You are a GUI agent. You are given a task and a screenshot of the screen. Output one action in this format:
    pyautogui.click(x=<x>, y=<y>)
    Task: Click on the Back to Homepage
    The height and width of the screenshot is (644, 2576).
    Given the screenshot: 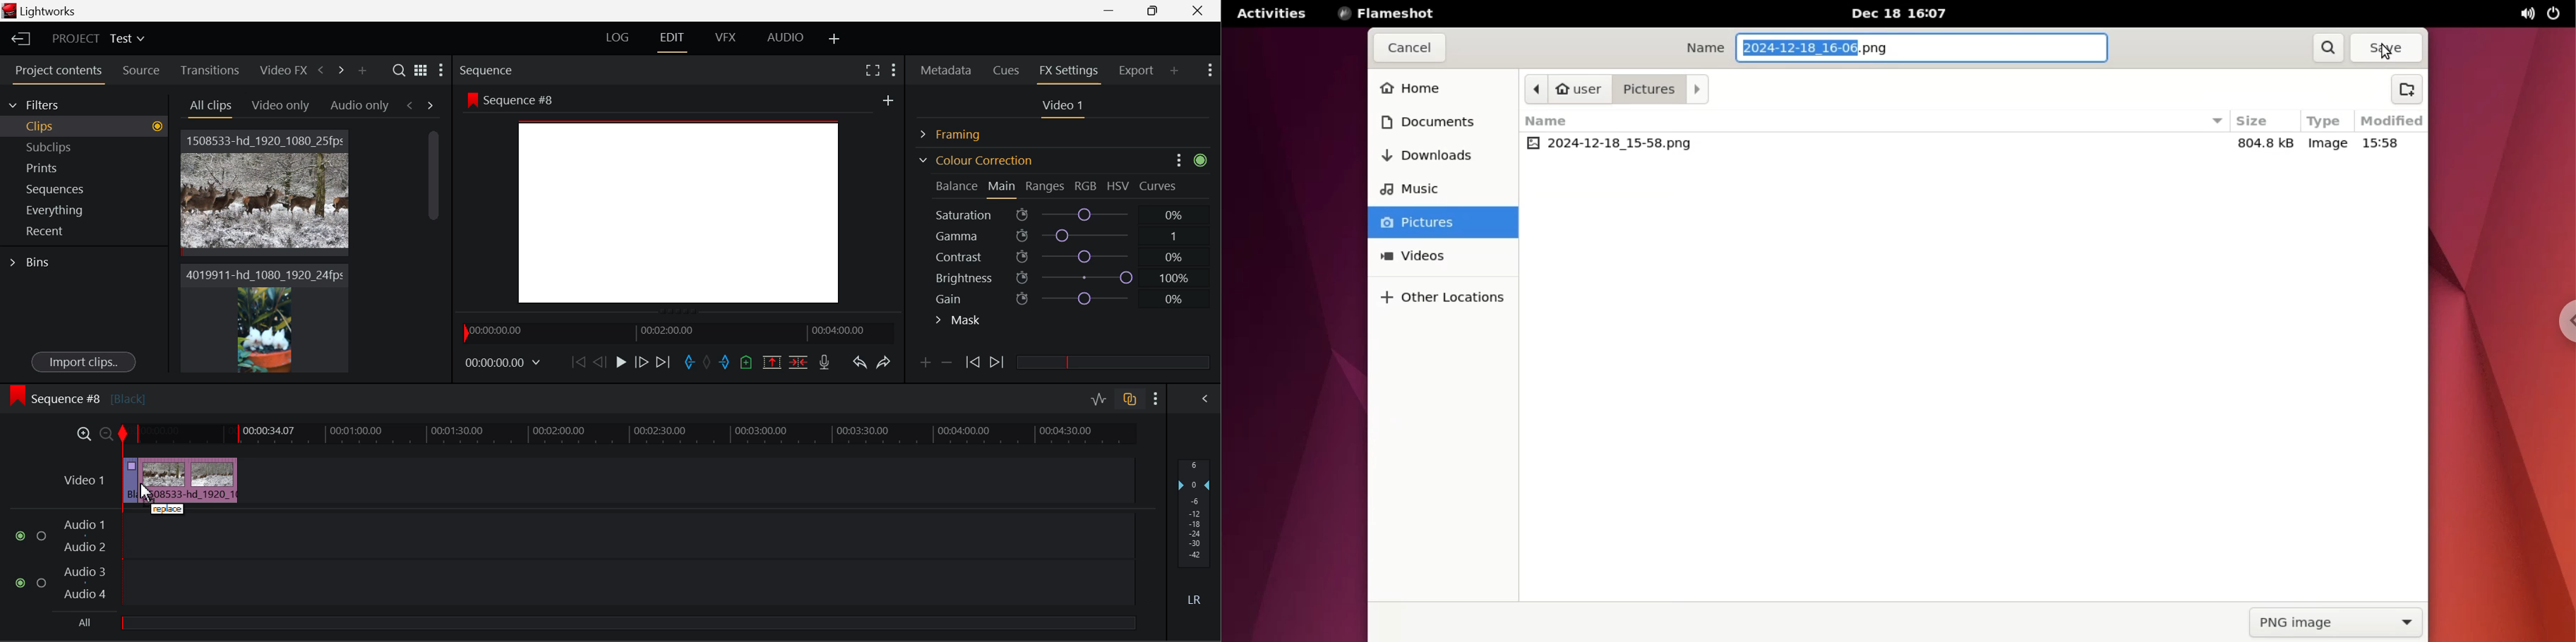 What is the action you would take?
    pyautogui.click(x=17, y=39)
    